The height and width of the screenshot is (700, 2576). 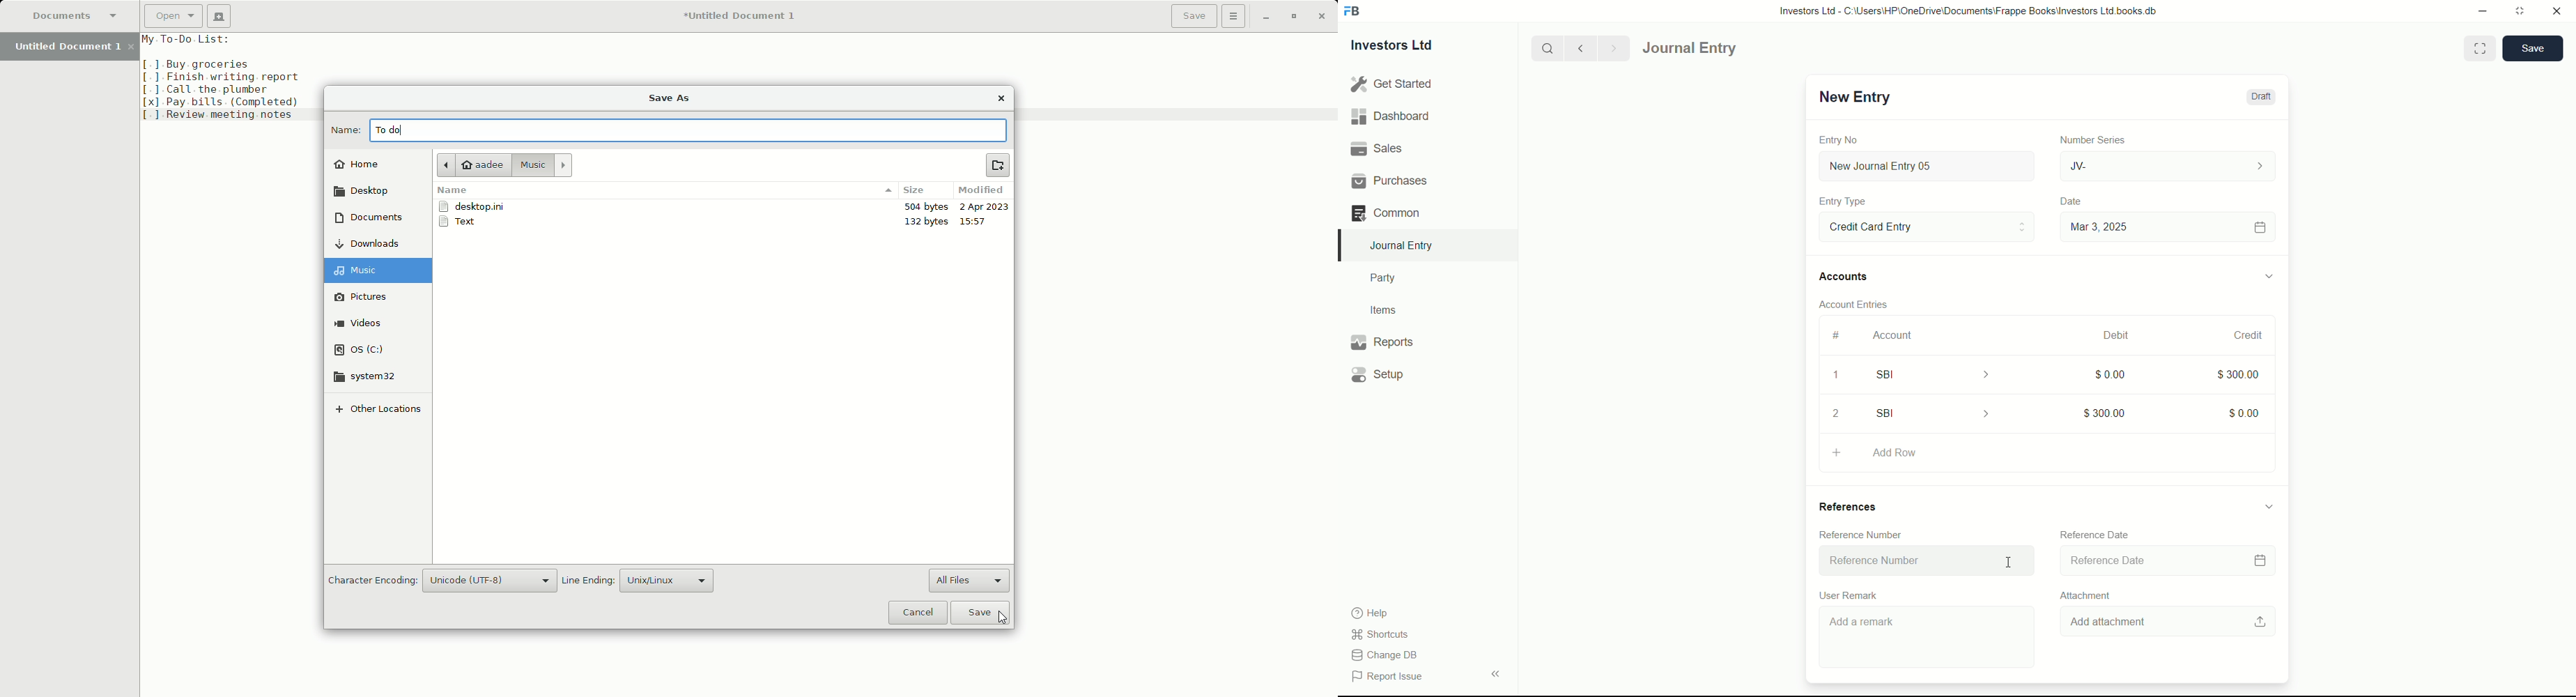 What do you see at coordinates (1893, 335) in the screenshot?
I see `Account` at bounding box center [1893, 335].